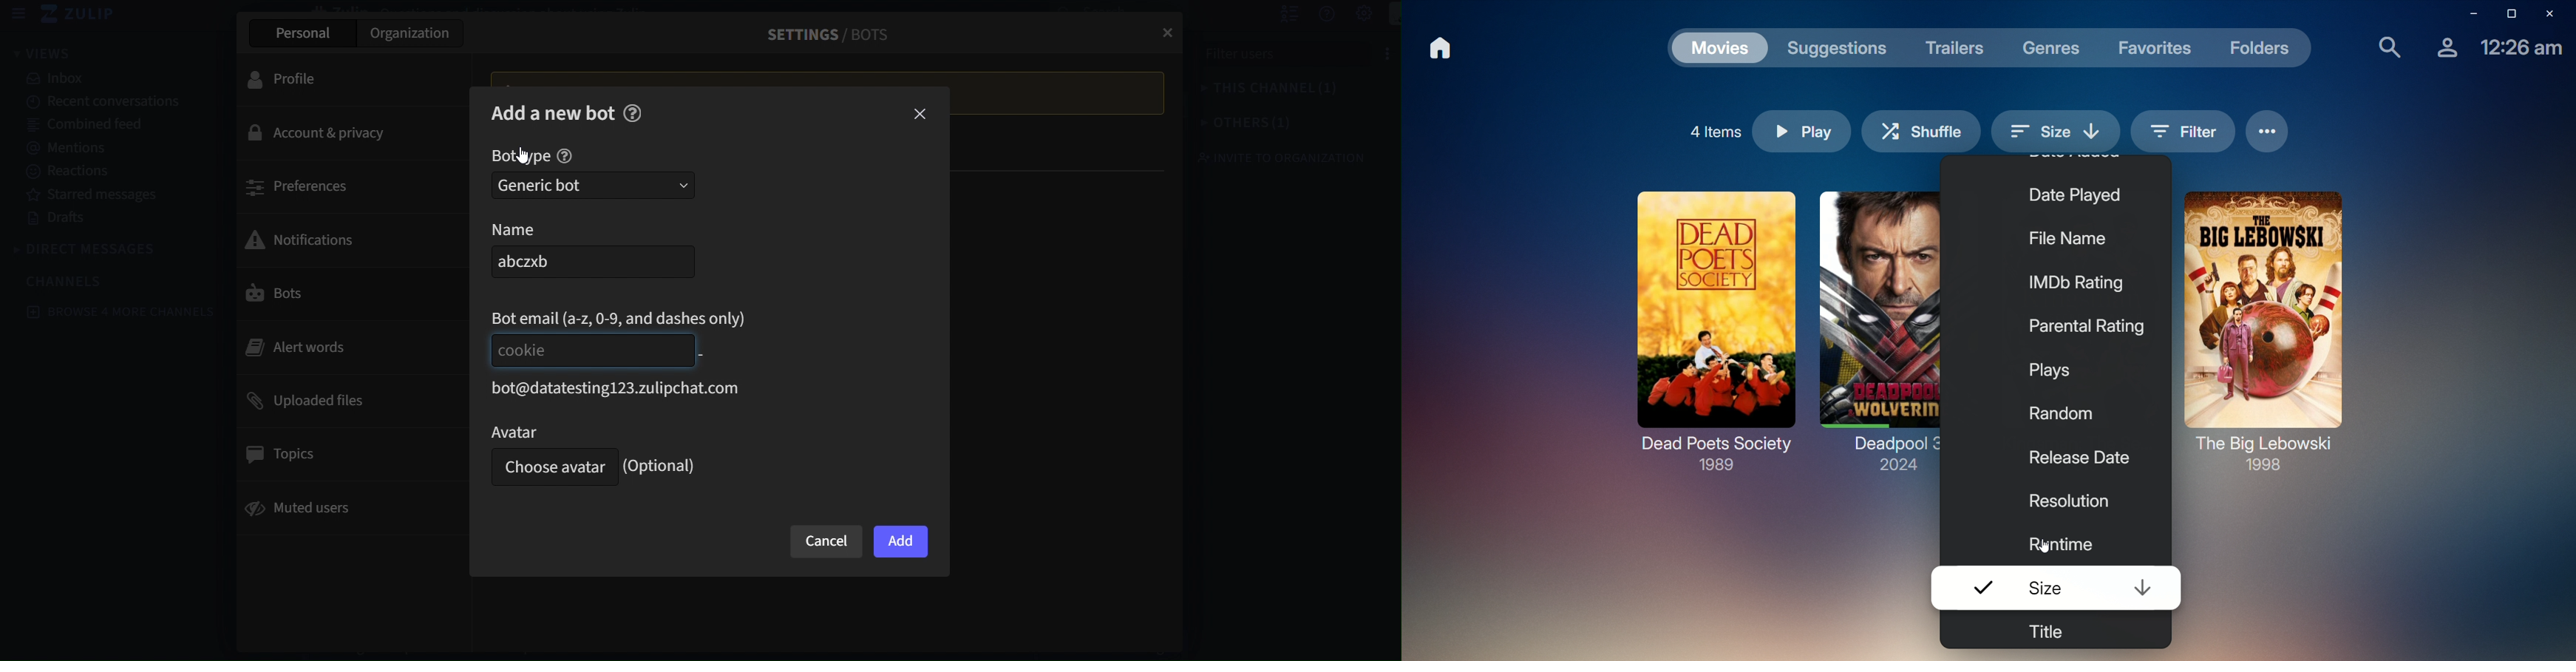 This screenshot has height=672, width=2576. Describe the element at coordinates (1163, 28) in the screenshot. I see `close` at that location.